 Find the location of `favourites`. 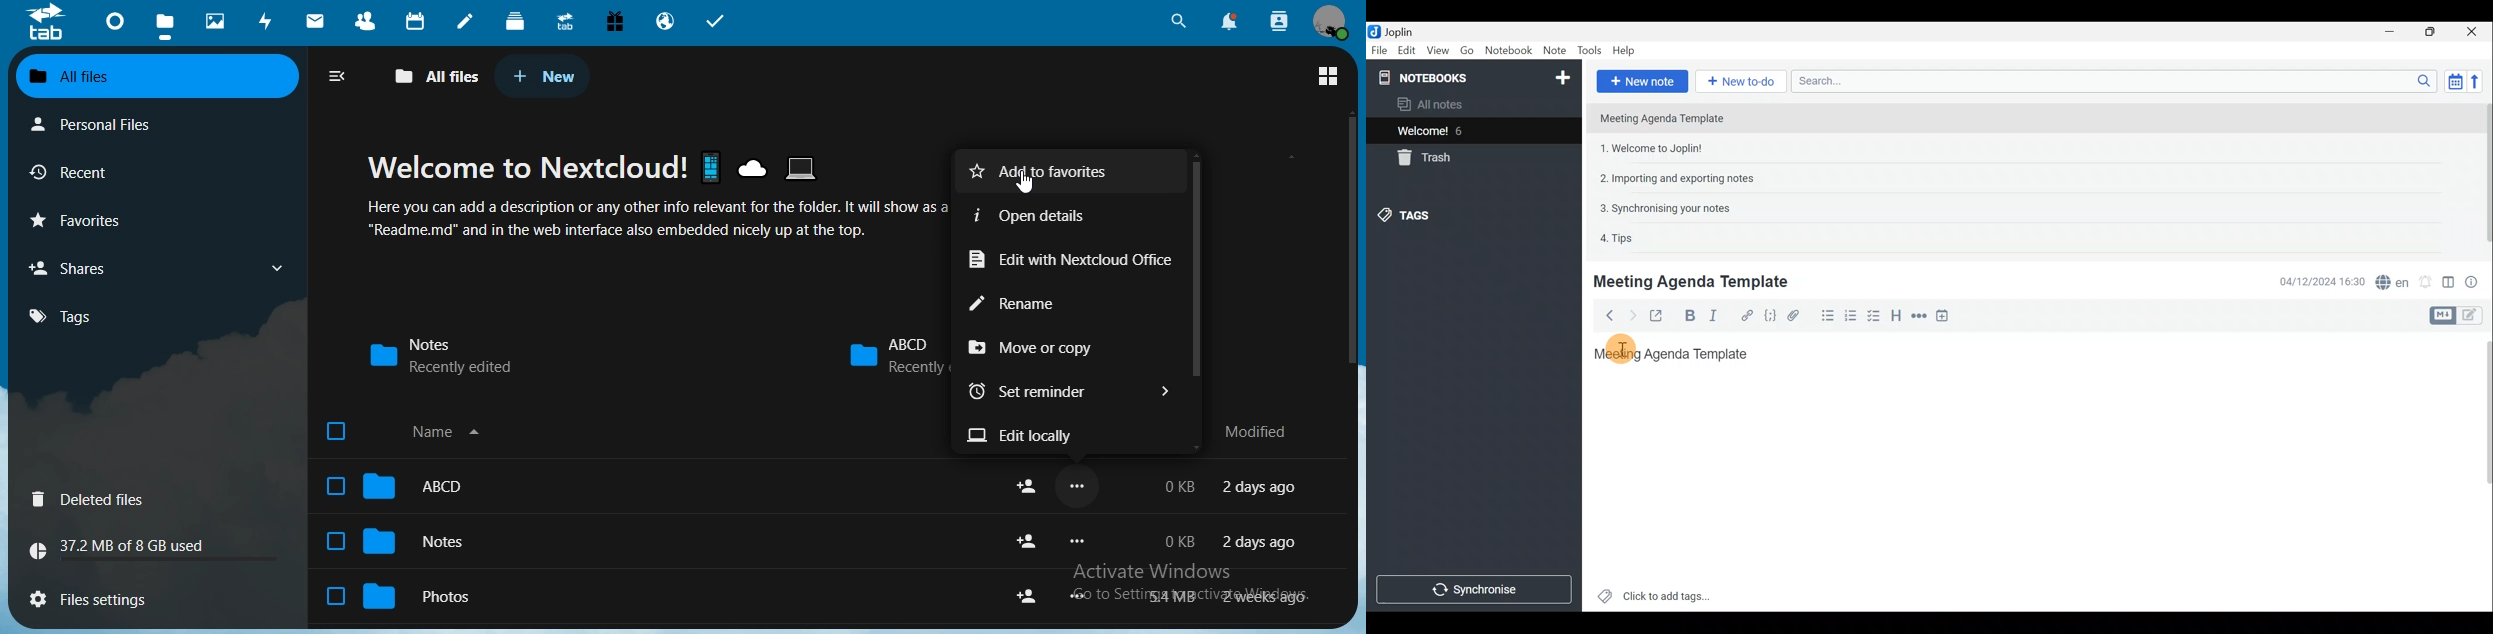

favourites is located at coordinates (79, 218).